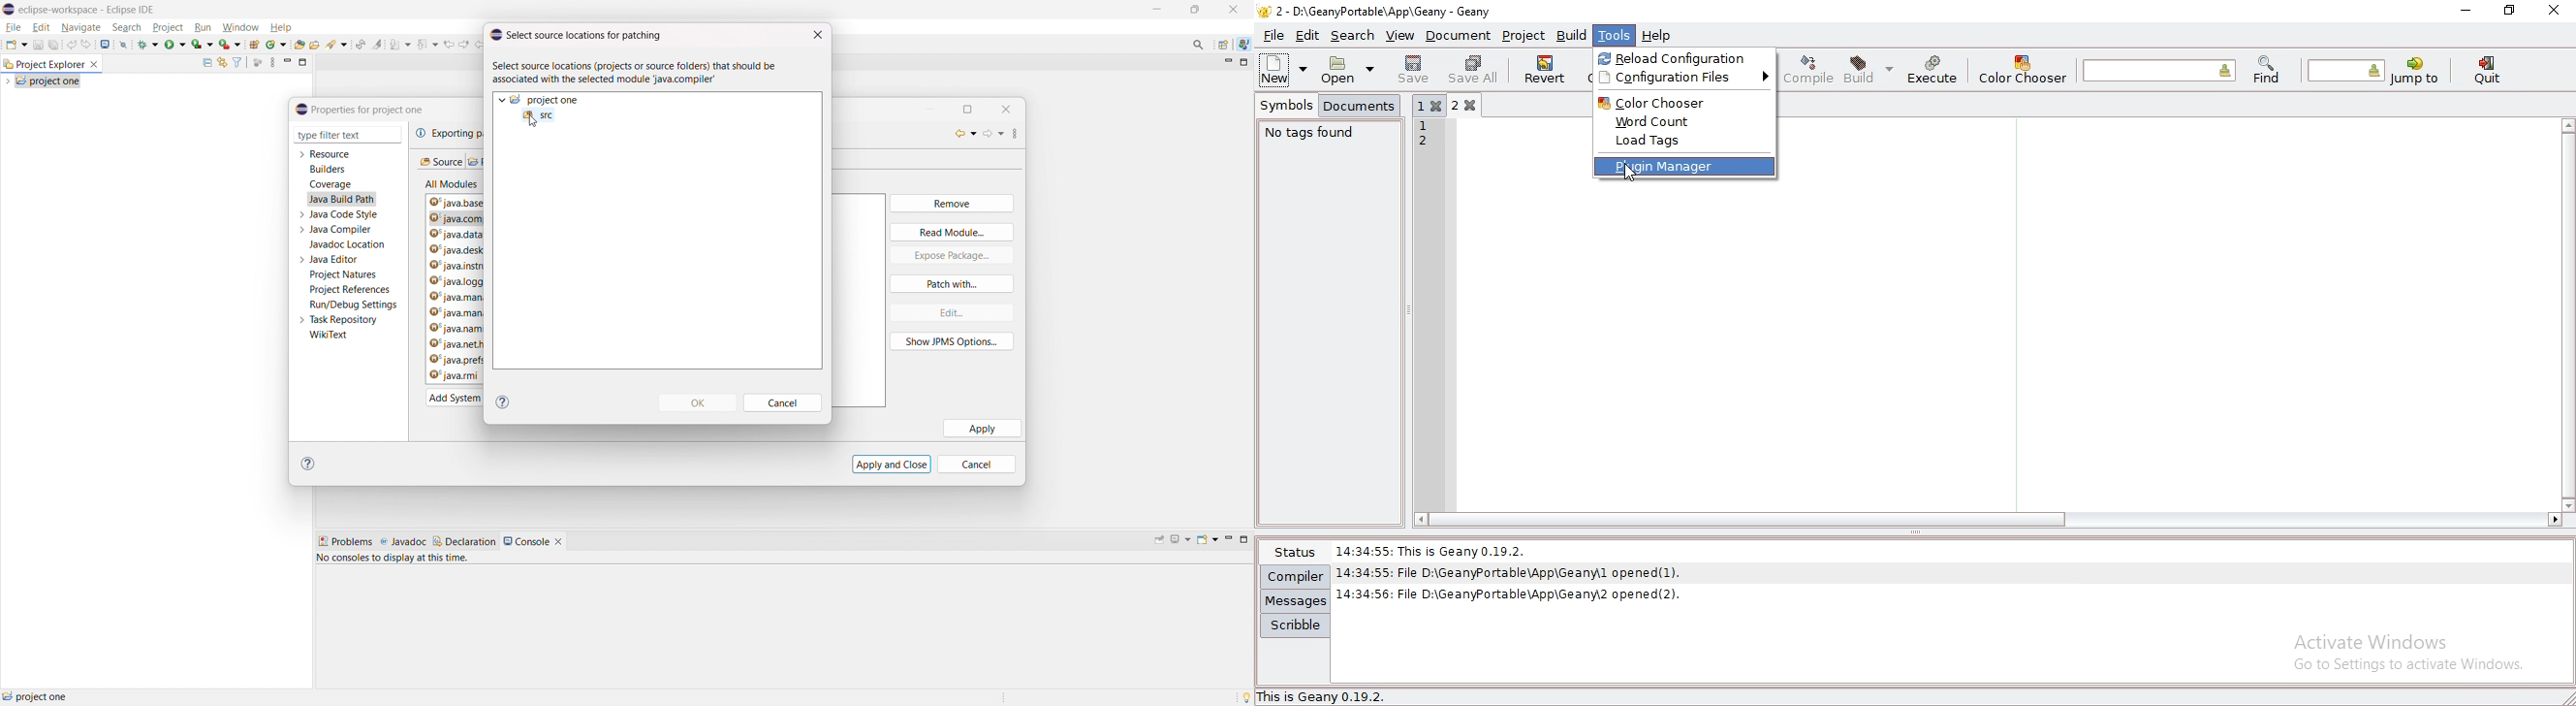 The height and width of the screenshot is (728, 2576). Describe the element at coordinates (327, 169) in the screenshot. I see `builders` at that location.